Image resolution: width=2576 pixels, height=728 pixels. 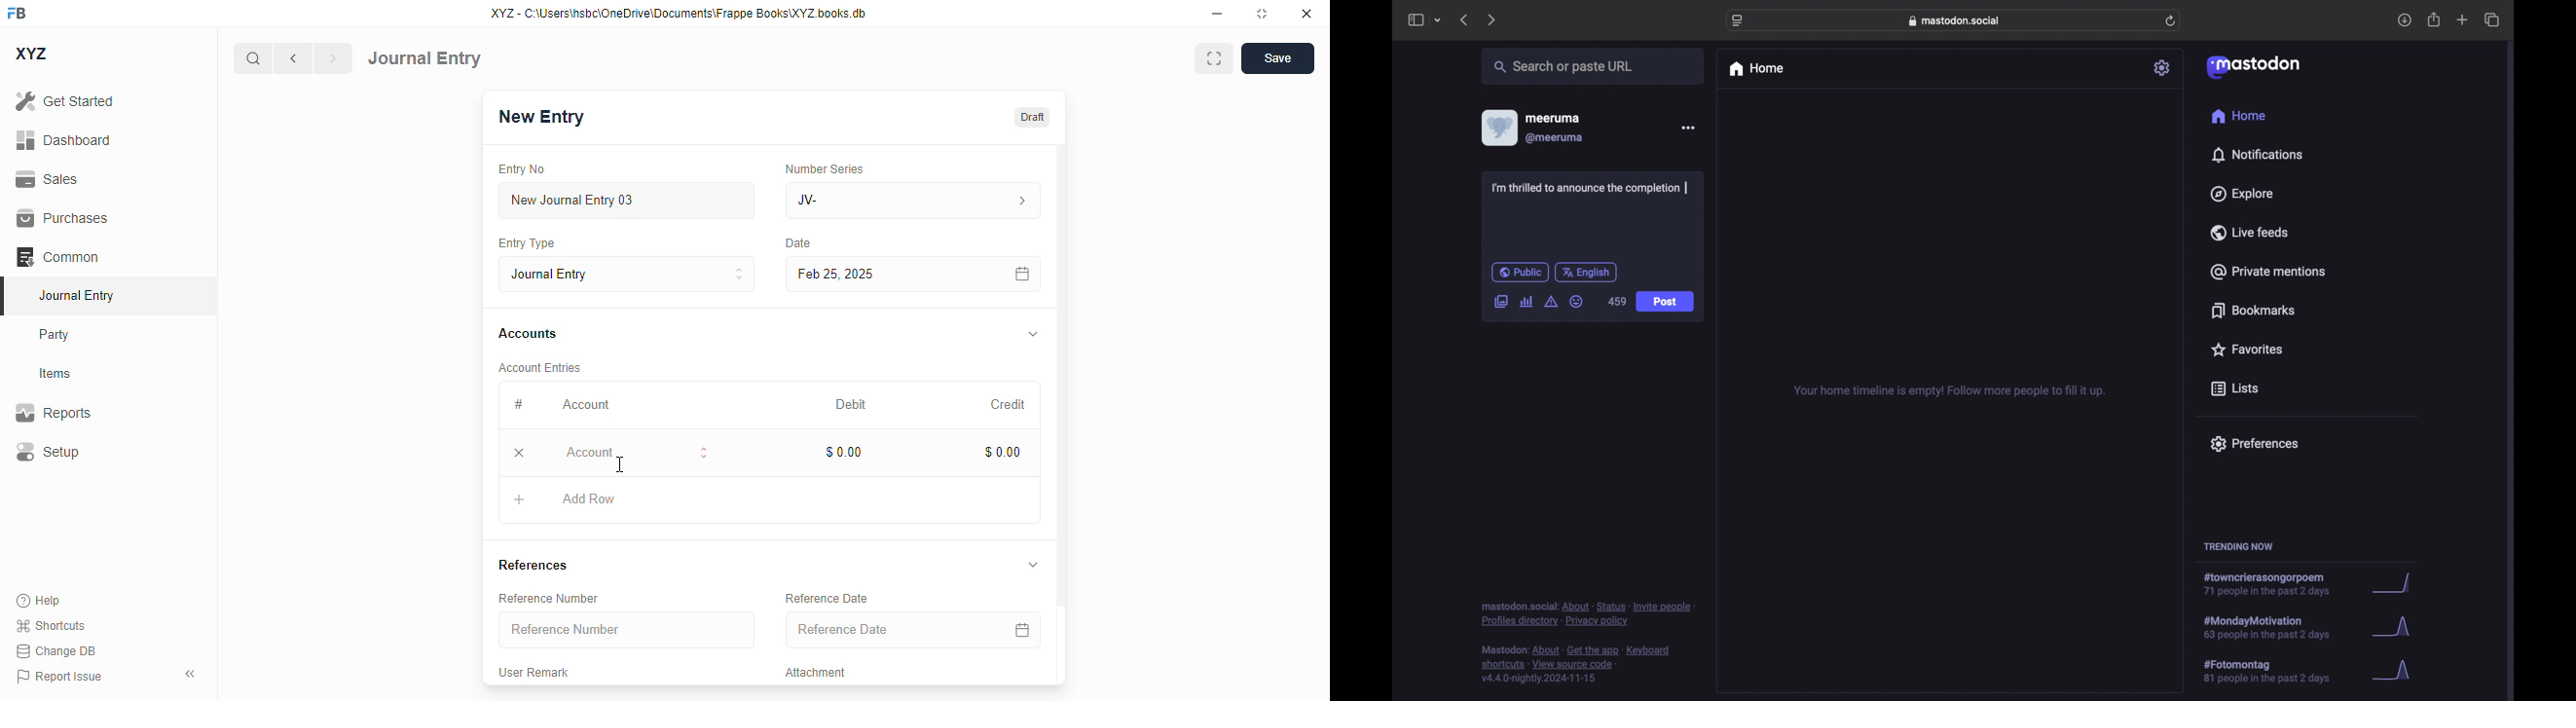 What do you see at coordinates (252, 58) in the screenshot?
I see `search` at bounding box center [252, 58].